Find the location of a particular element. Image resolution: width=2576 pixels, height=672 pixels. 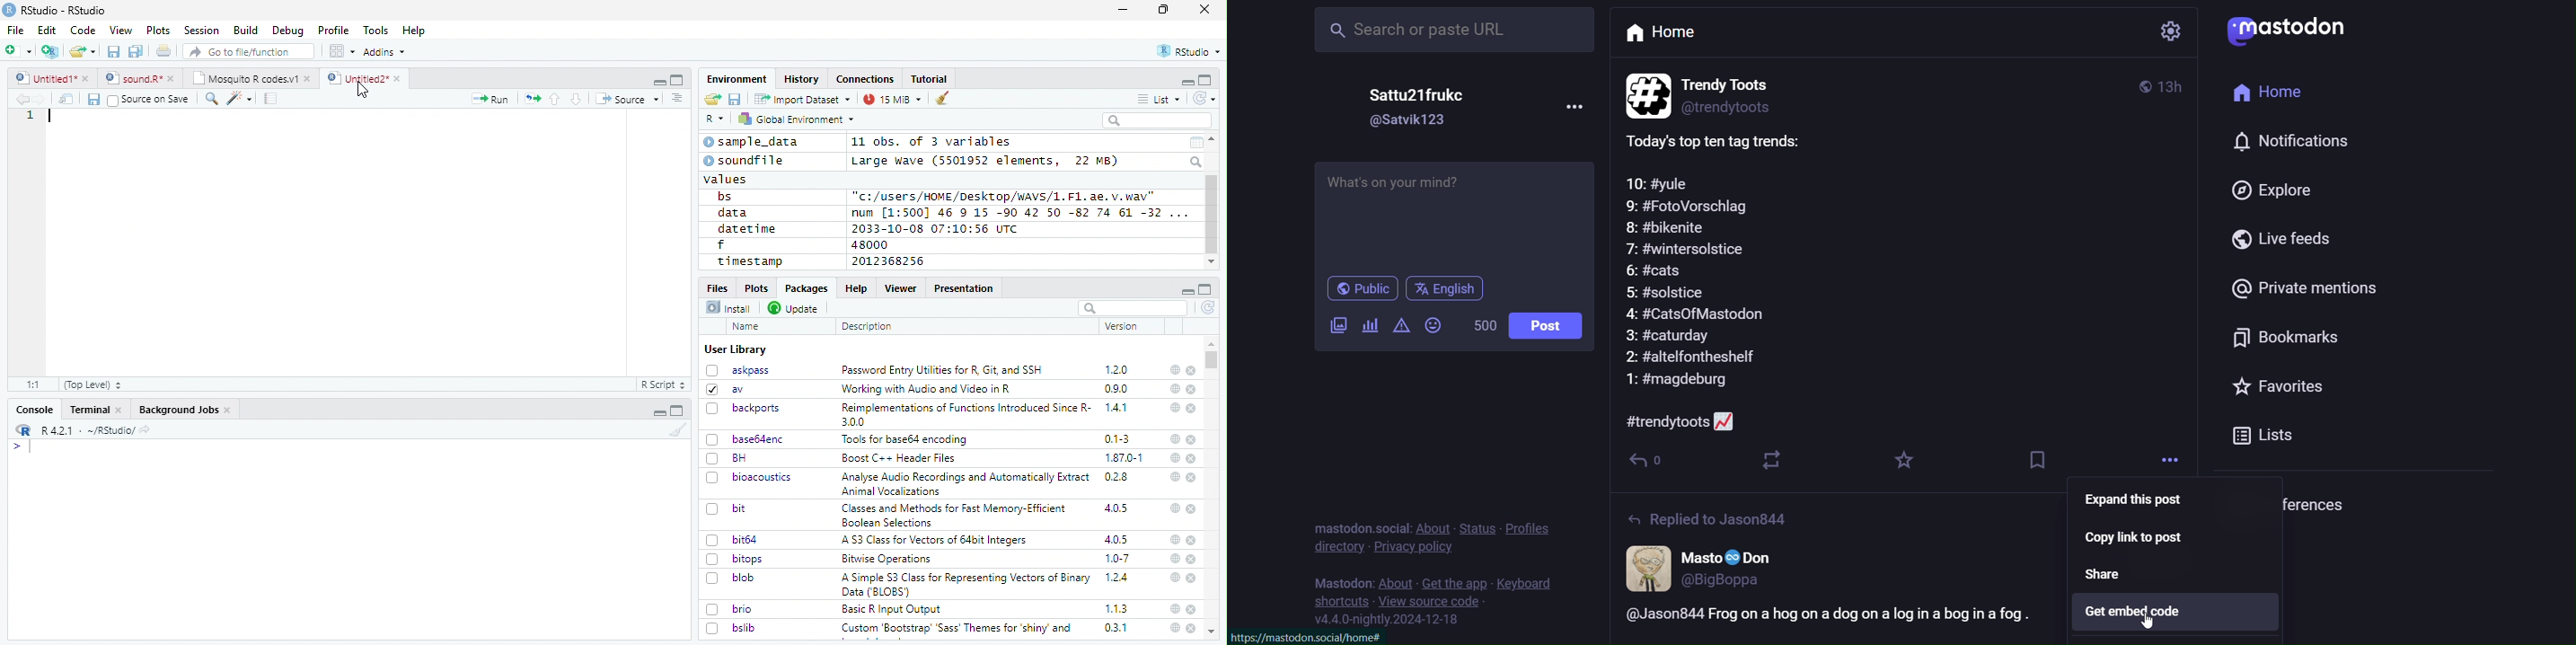

blob is located at coordinates (730, 578).